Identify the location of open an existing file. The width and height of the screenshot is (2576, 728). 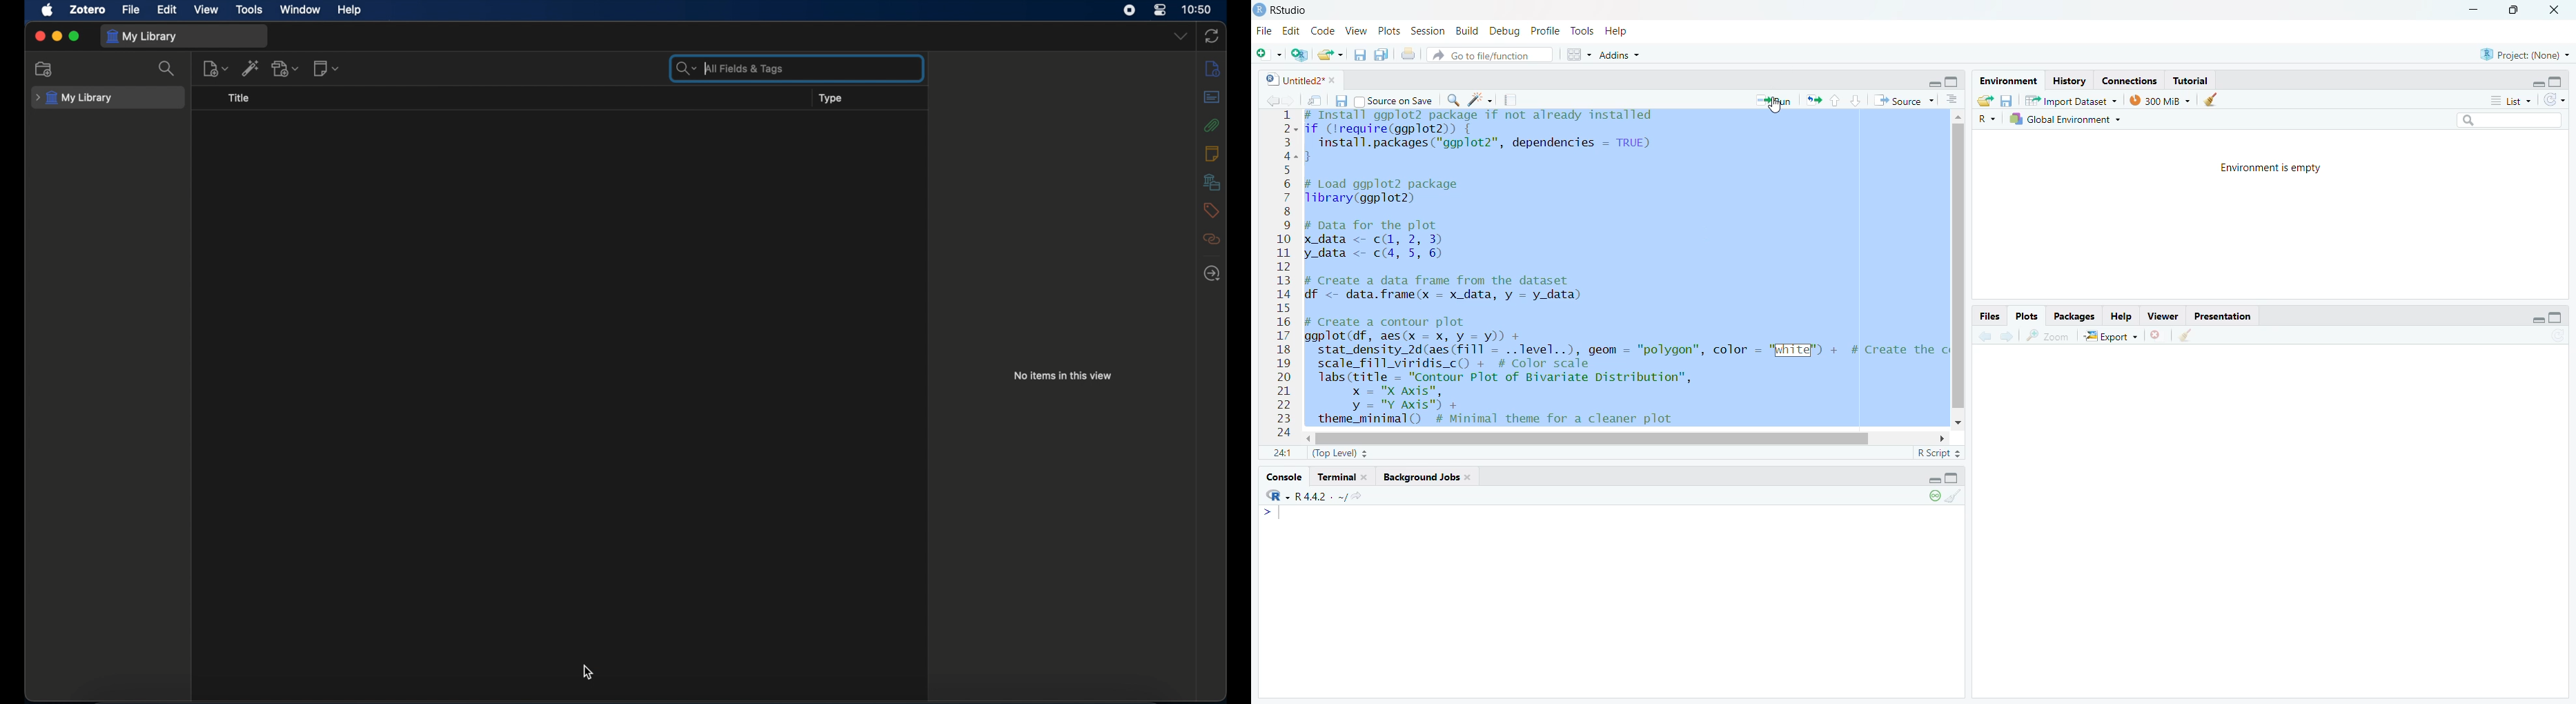
(1331, 55).